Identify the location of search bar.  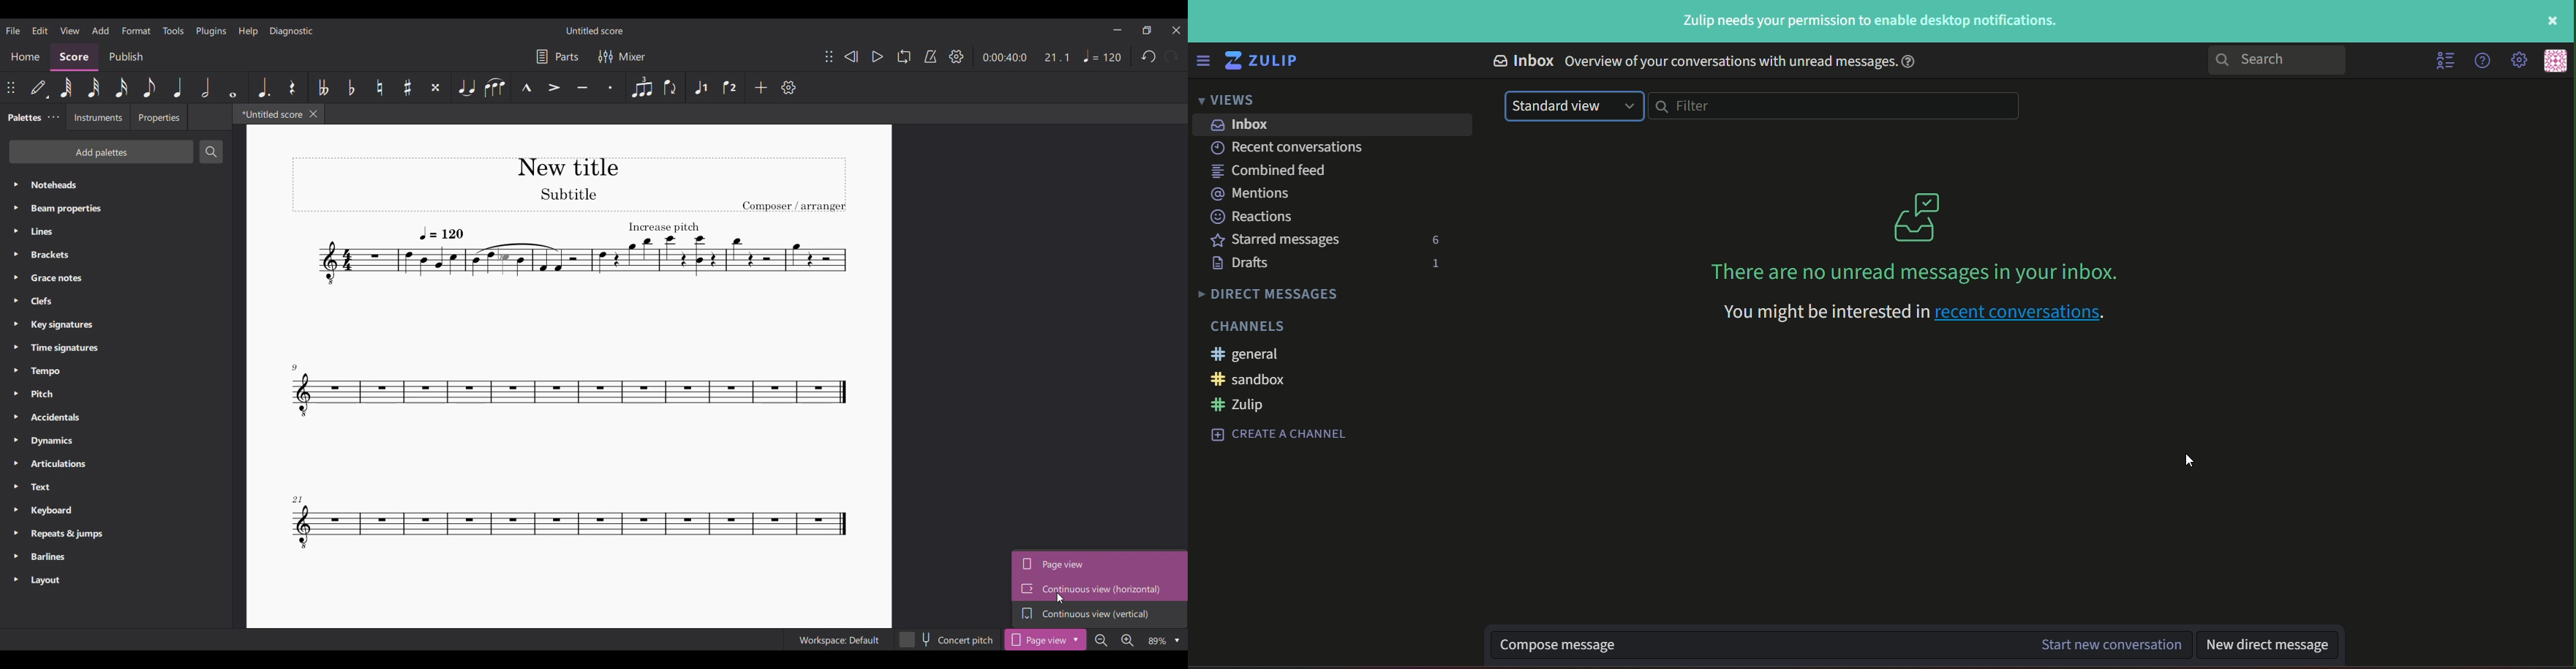
(2277, 60).